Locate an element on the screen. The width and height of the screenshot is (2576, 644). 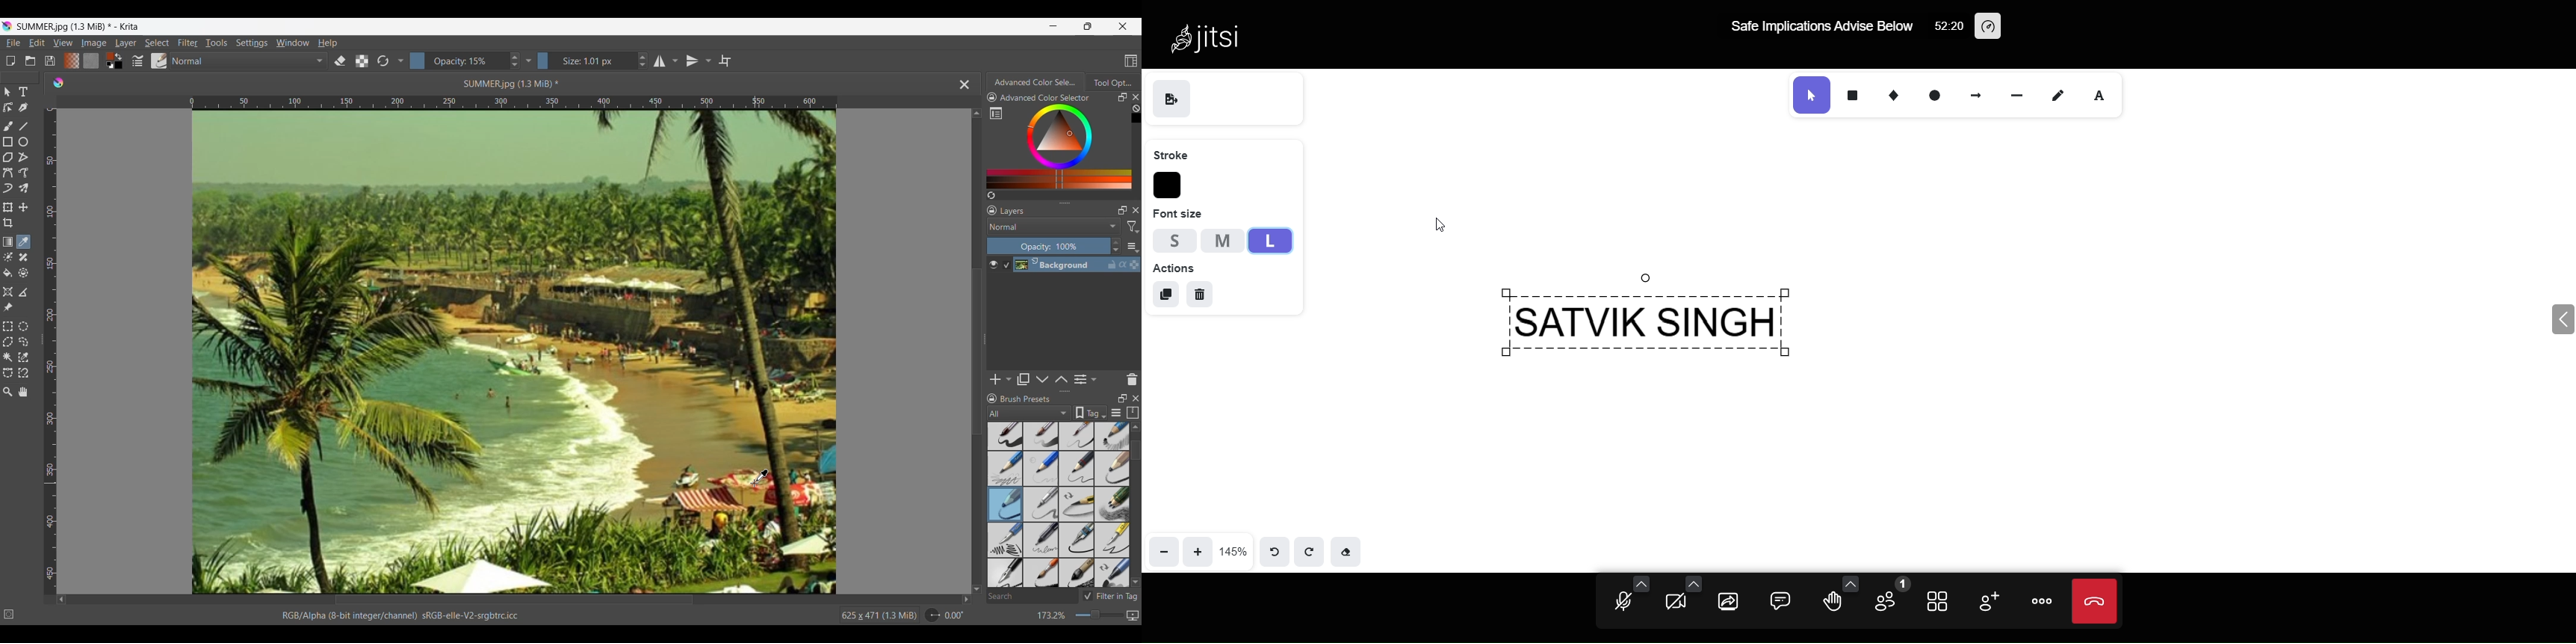
Set erase mode is located at coordinates (340, 61).